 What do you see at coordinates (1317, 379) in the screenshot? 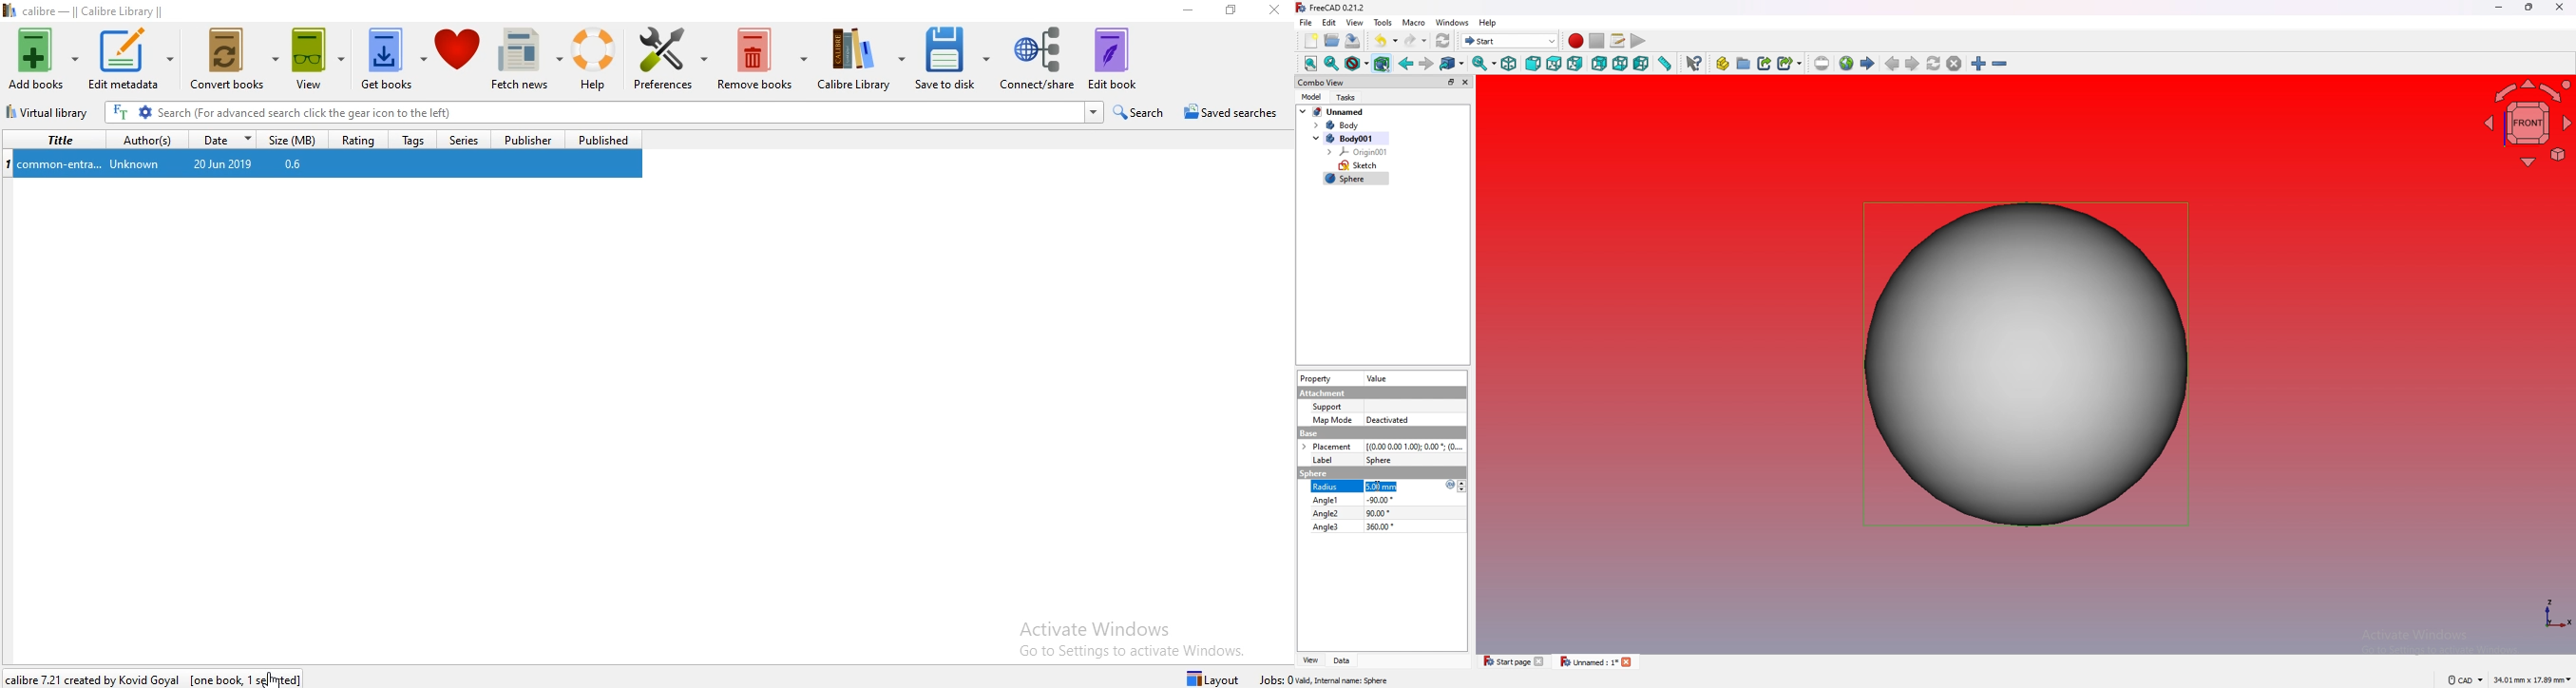
I see `property` at bounding box center [1317, 379].